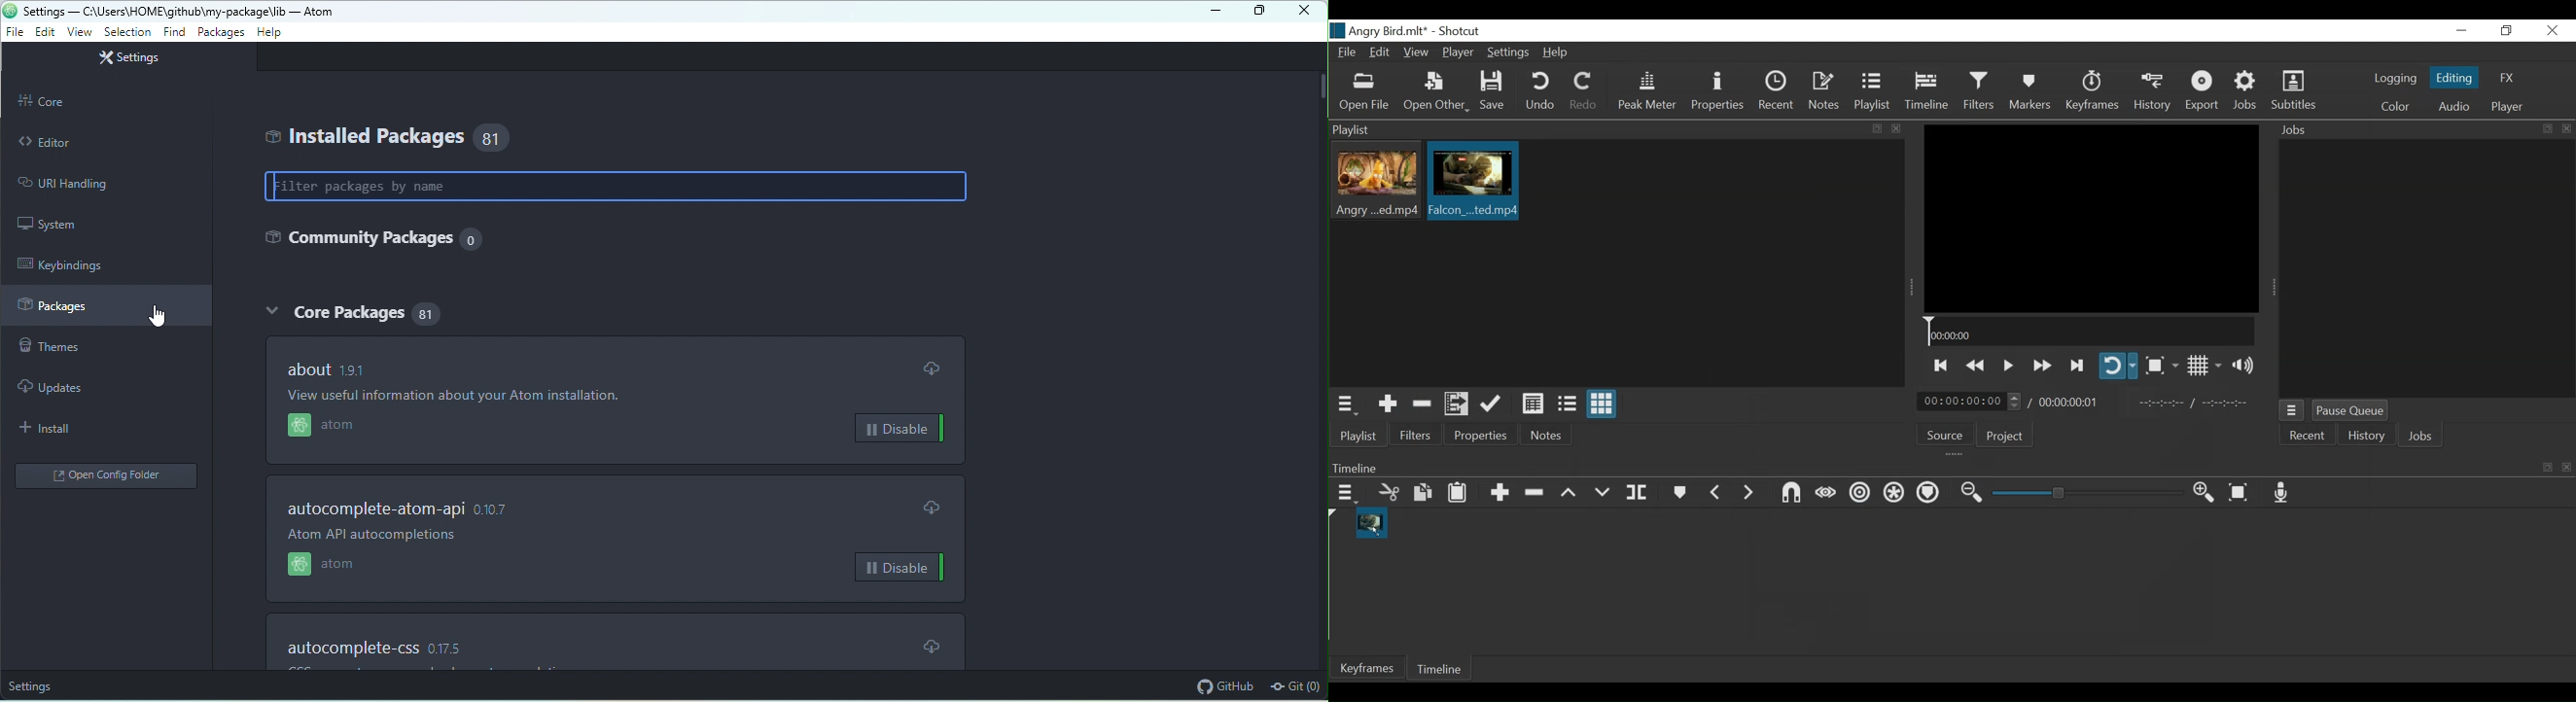 This screenshot has height=728, width=2576. I want to click on Export, so click(2203, 92).